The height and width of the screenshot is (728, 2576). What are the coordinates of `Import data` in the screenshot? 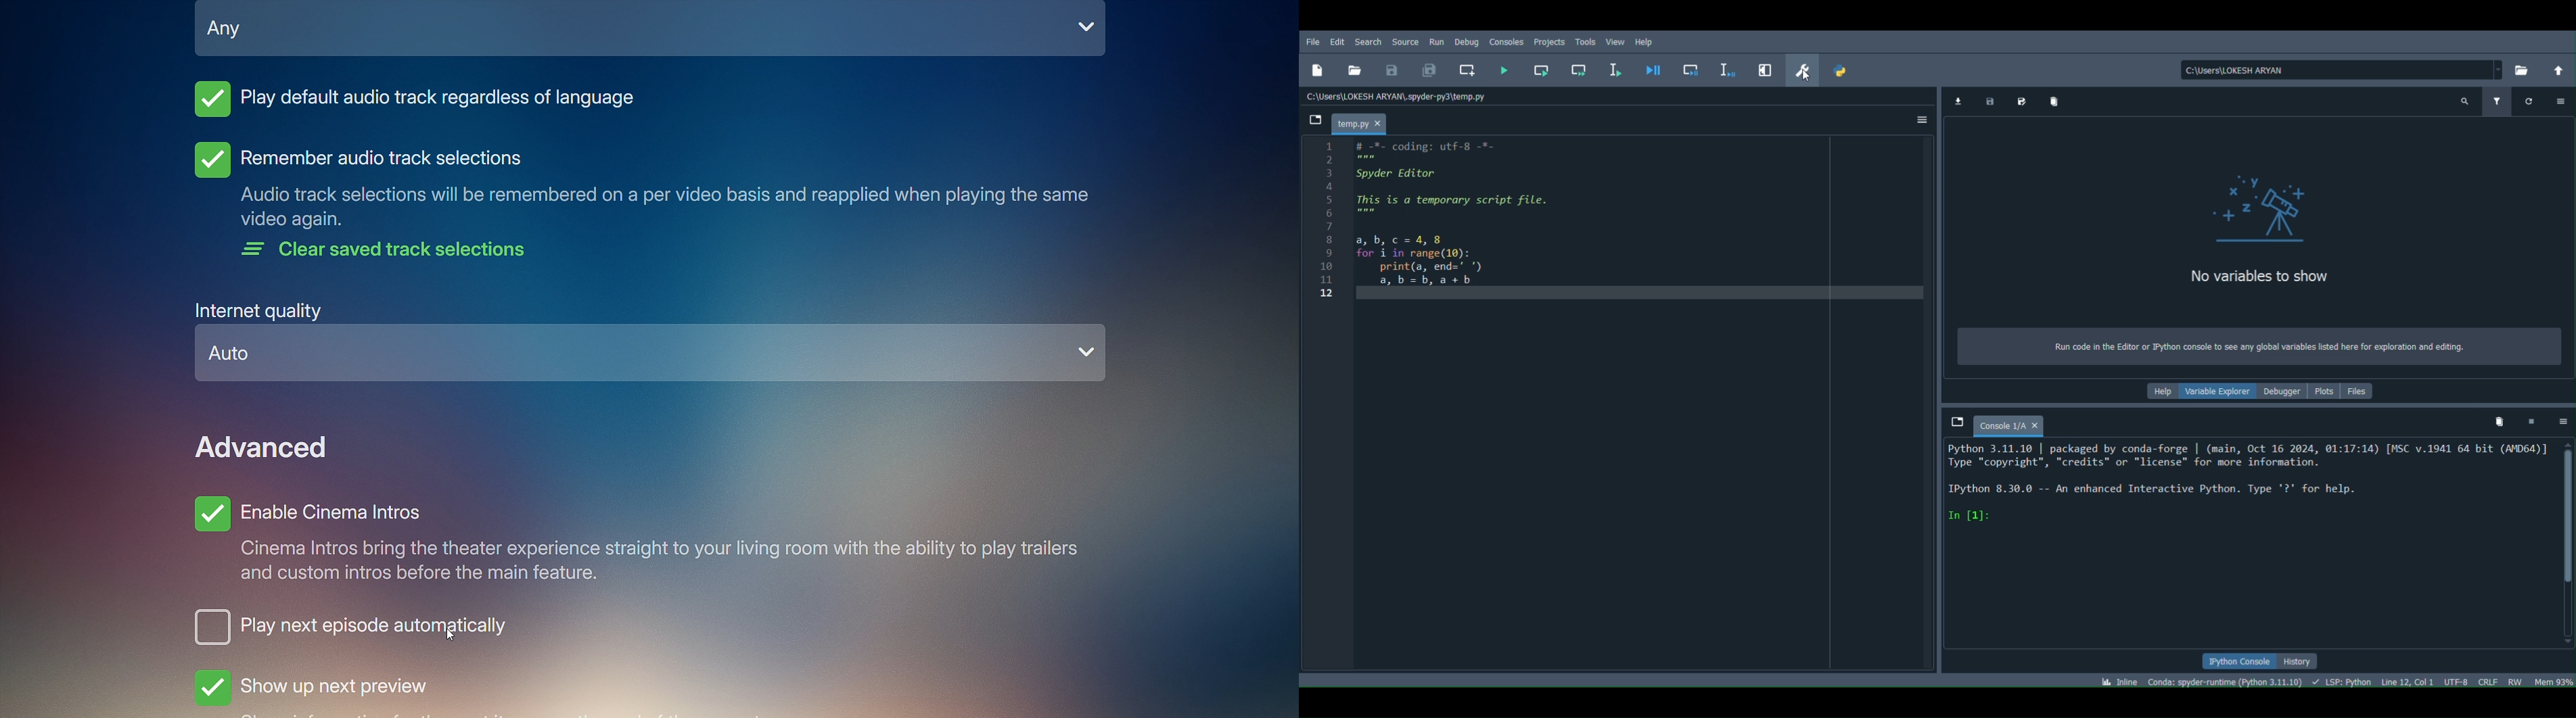 It's located at (1957, 99).